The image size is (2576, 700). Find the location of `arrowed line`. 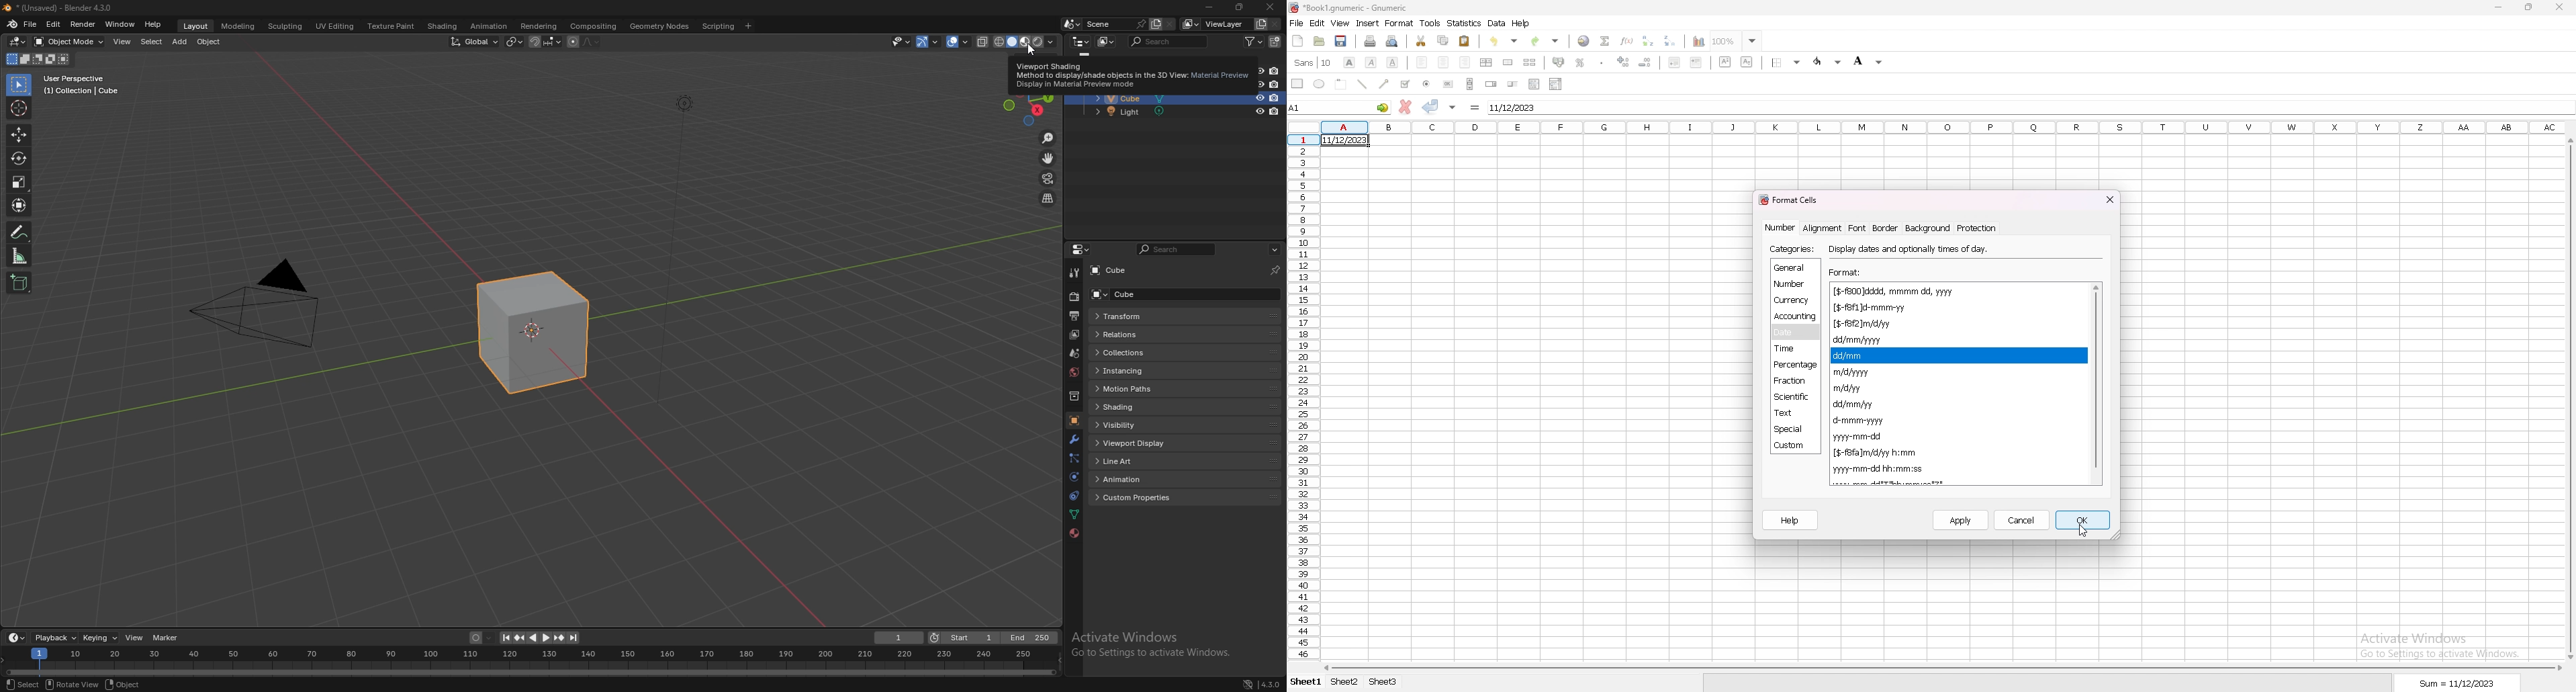

arrowed line is located at coordinates (1385, 83).